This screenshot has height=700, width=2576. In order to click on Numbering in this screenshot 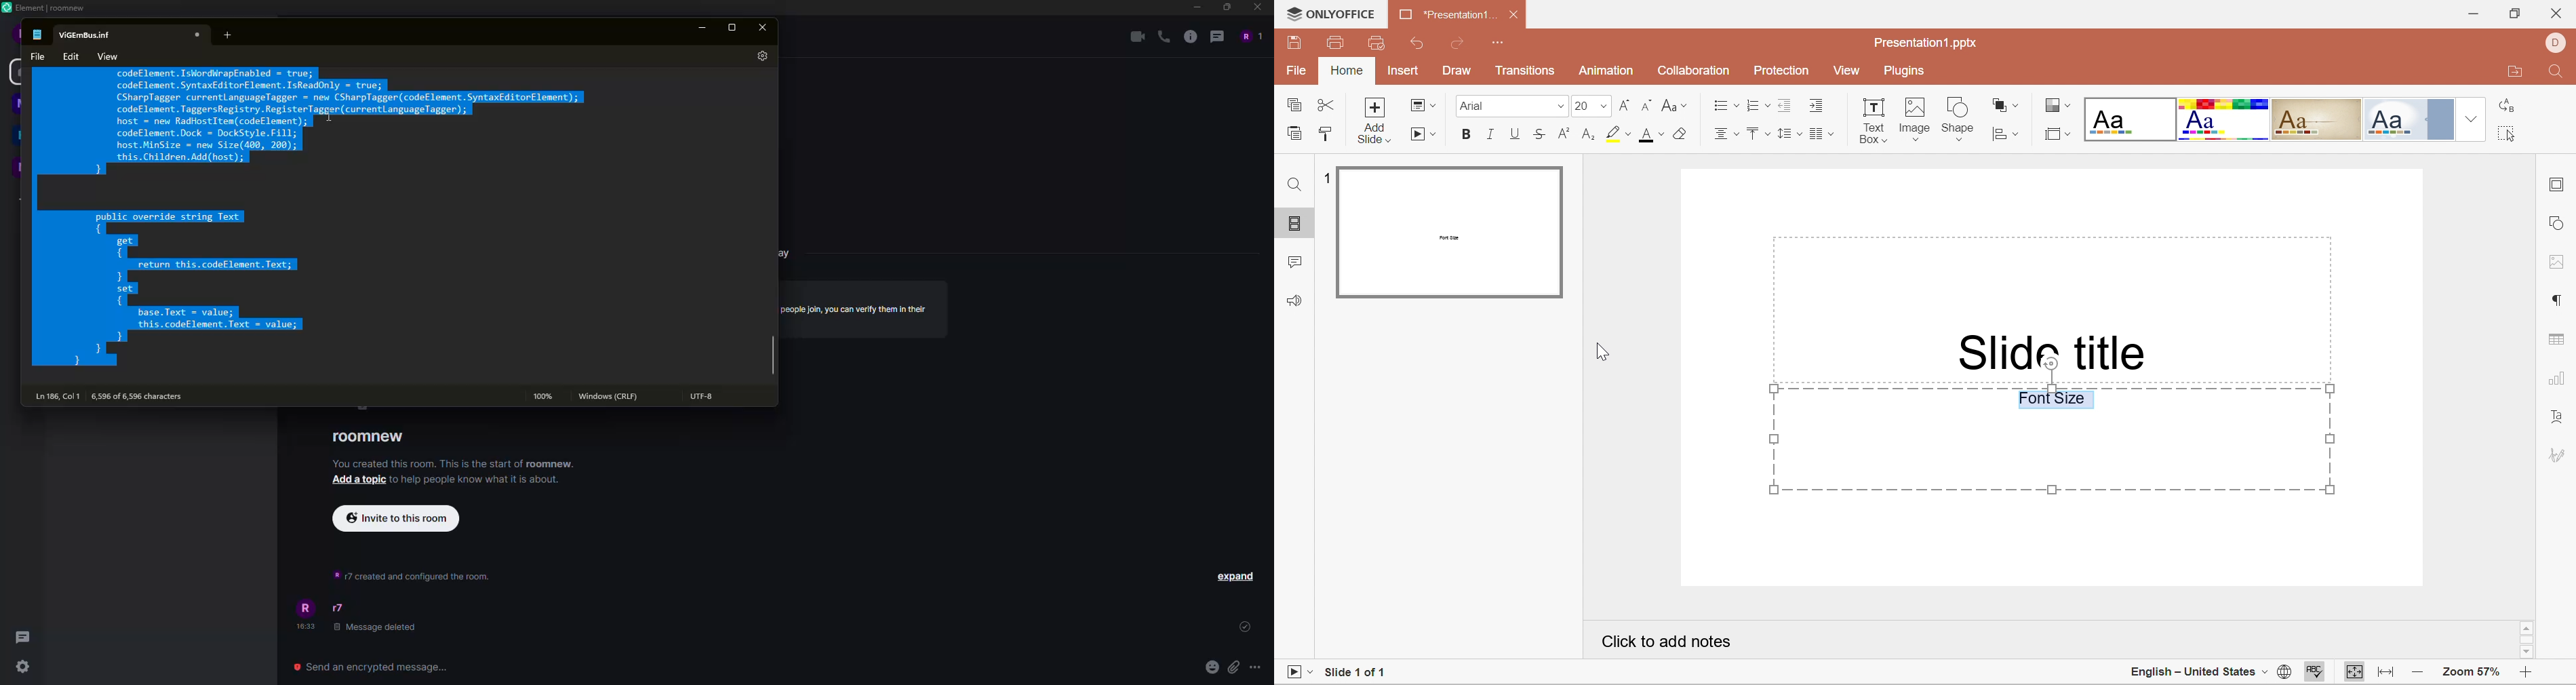, I will do `click(1756, 105)`.